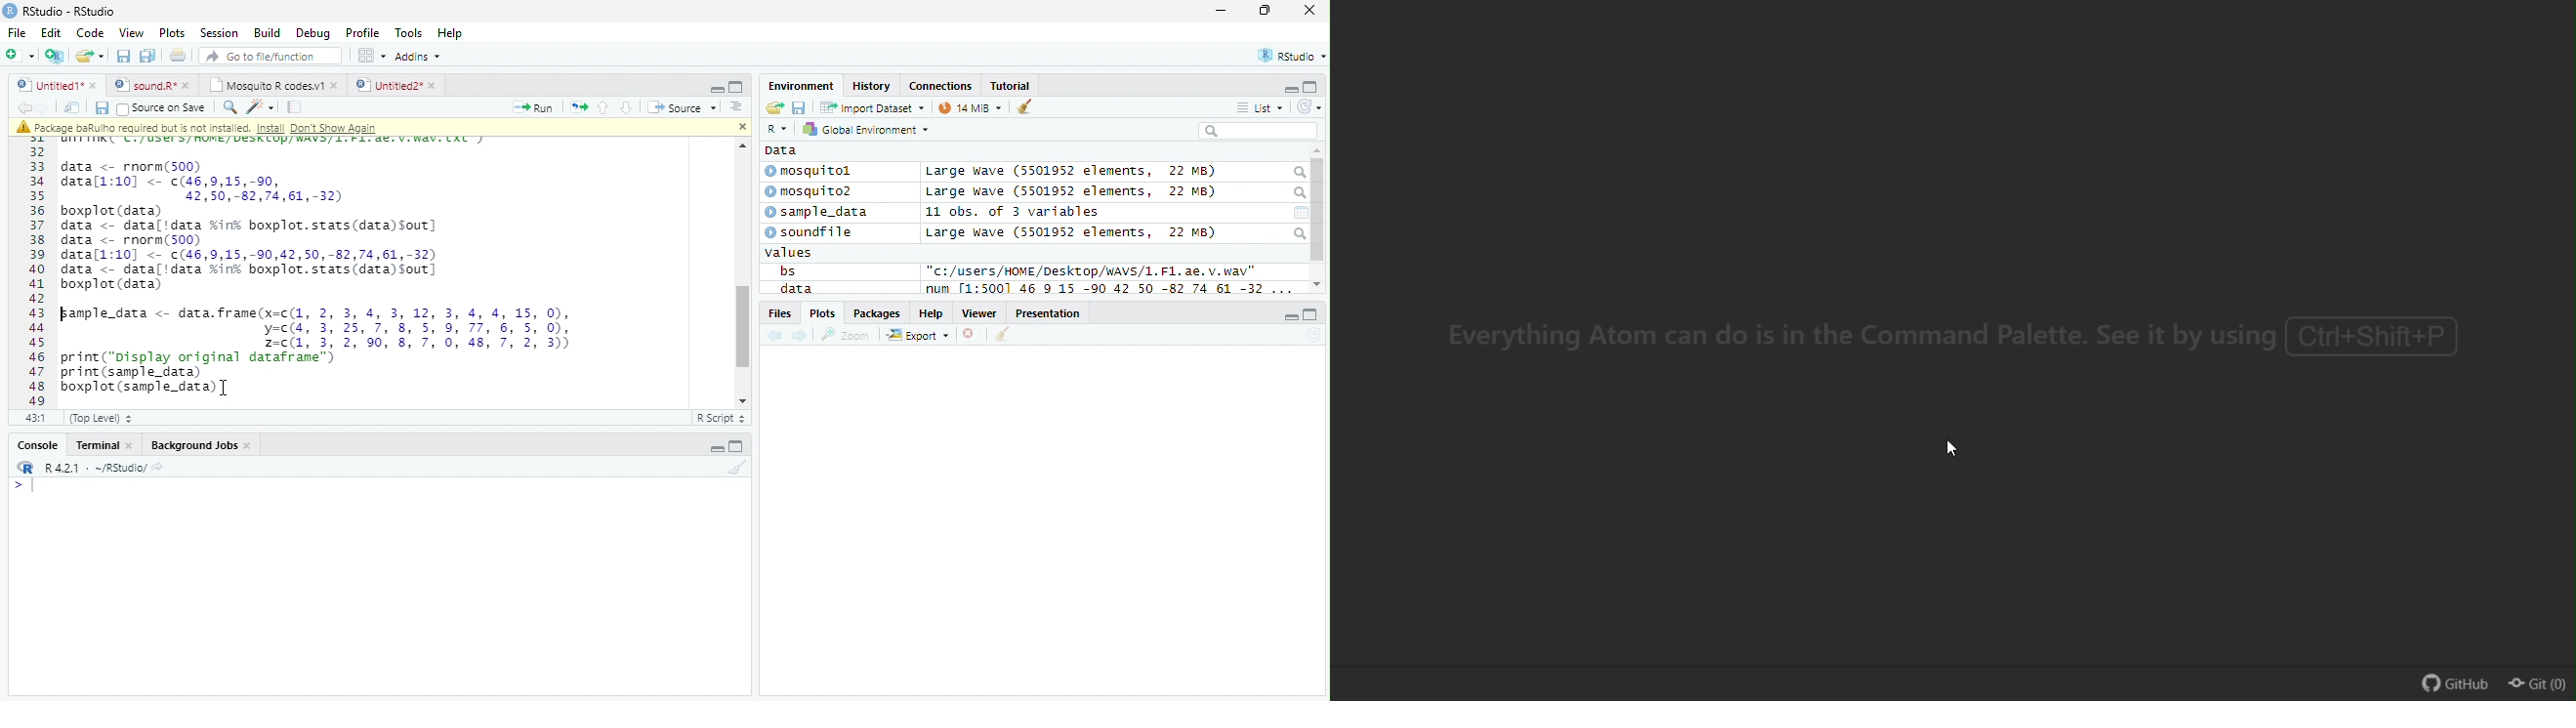 The height and width of the screenshot is (728, 2576). I want to click on workspace panes, so click(373, 56).